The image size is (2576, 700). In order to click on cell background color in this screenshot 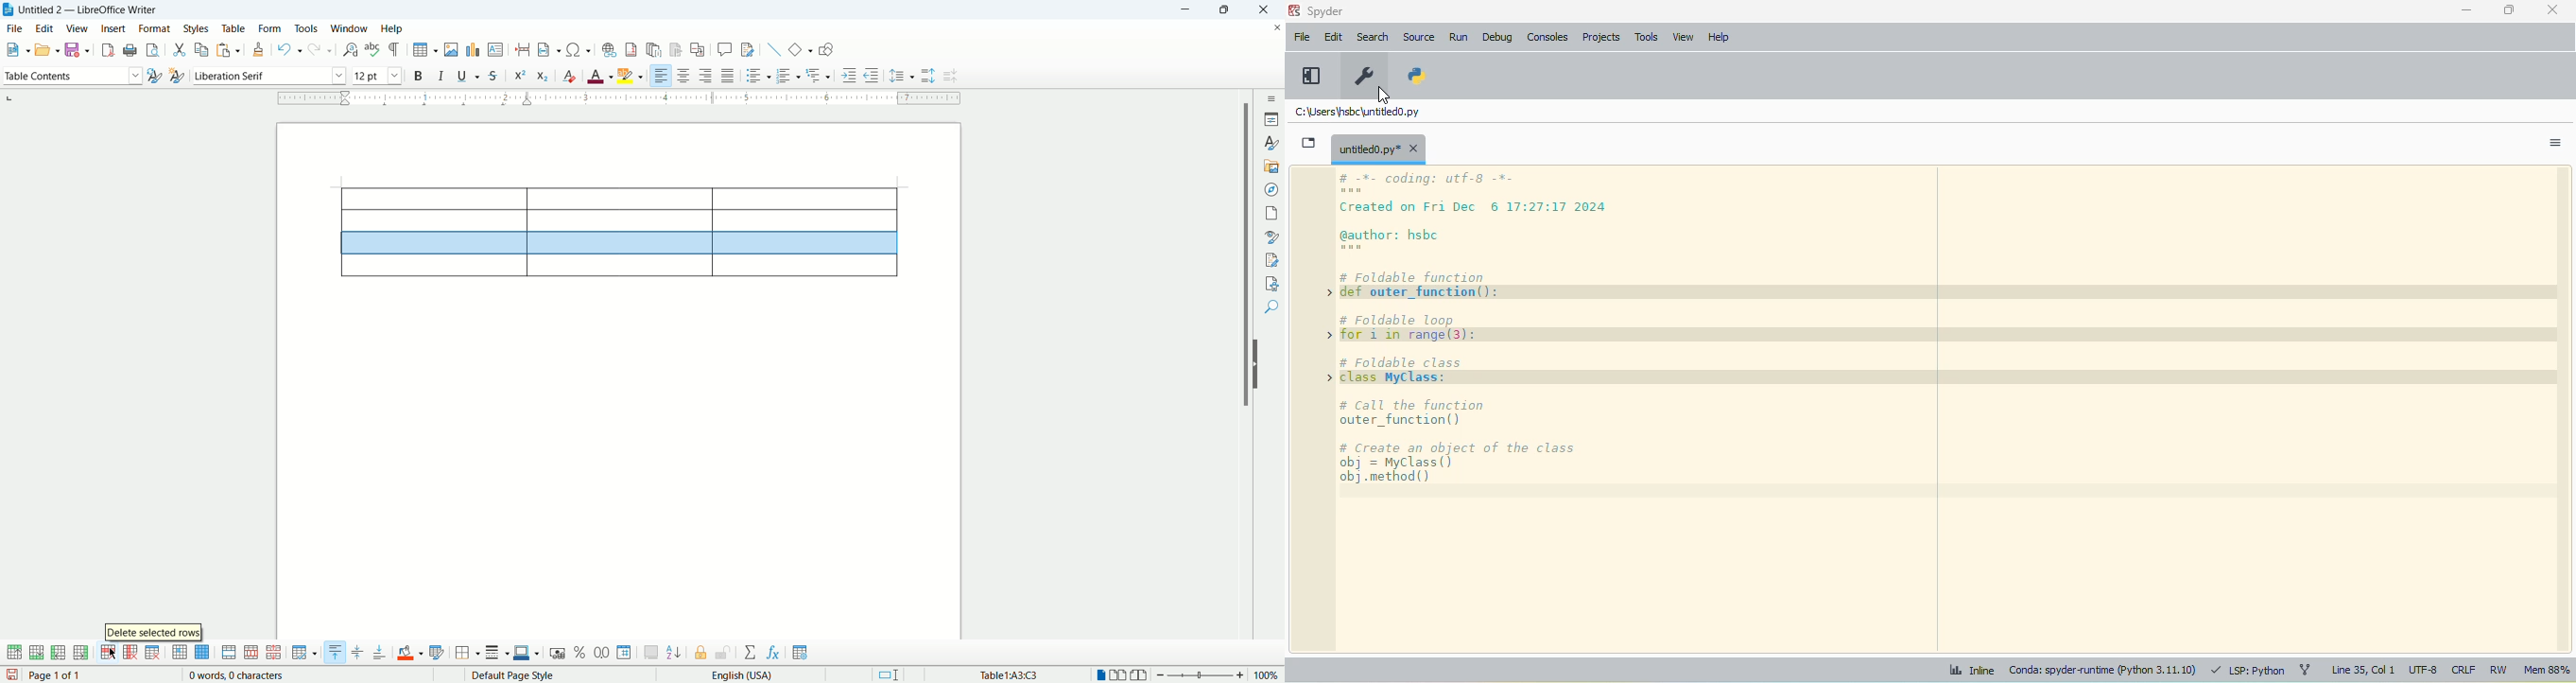, I will do `click(410, 654)`.